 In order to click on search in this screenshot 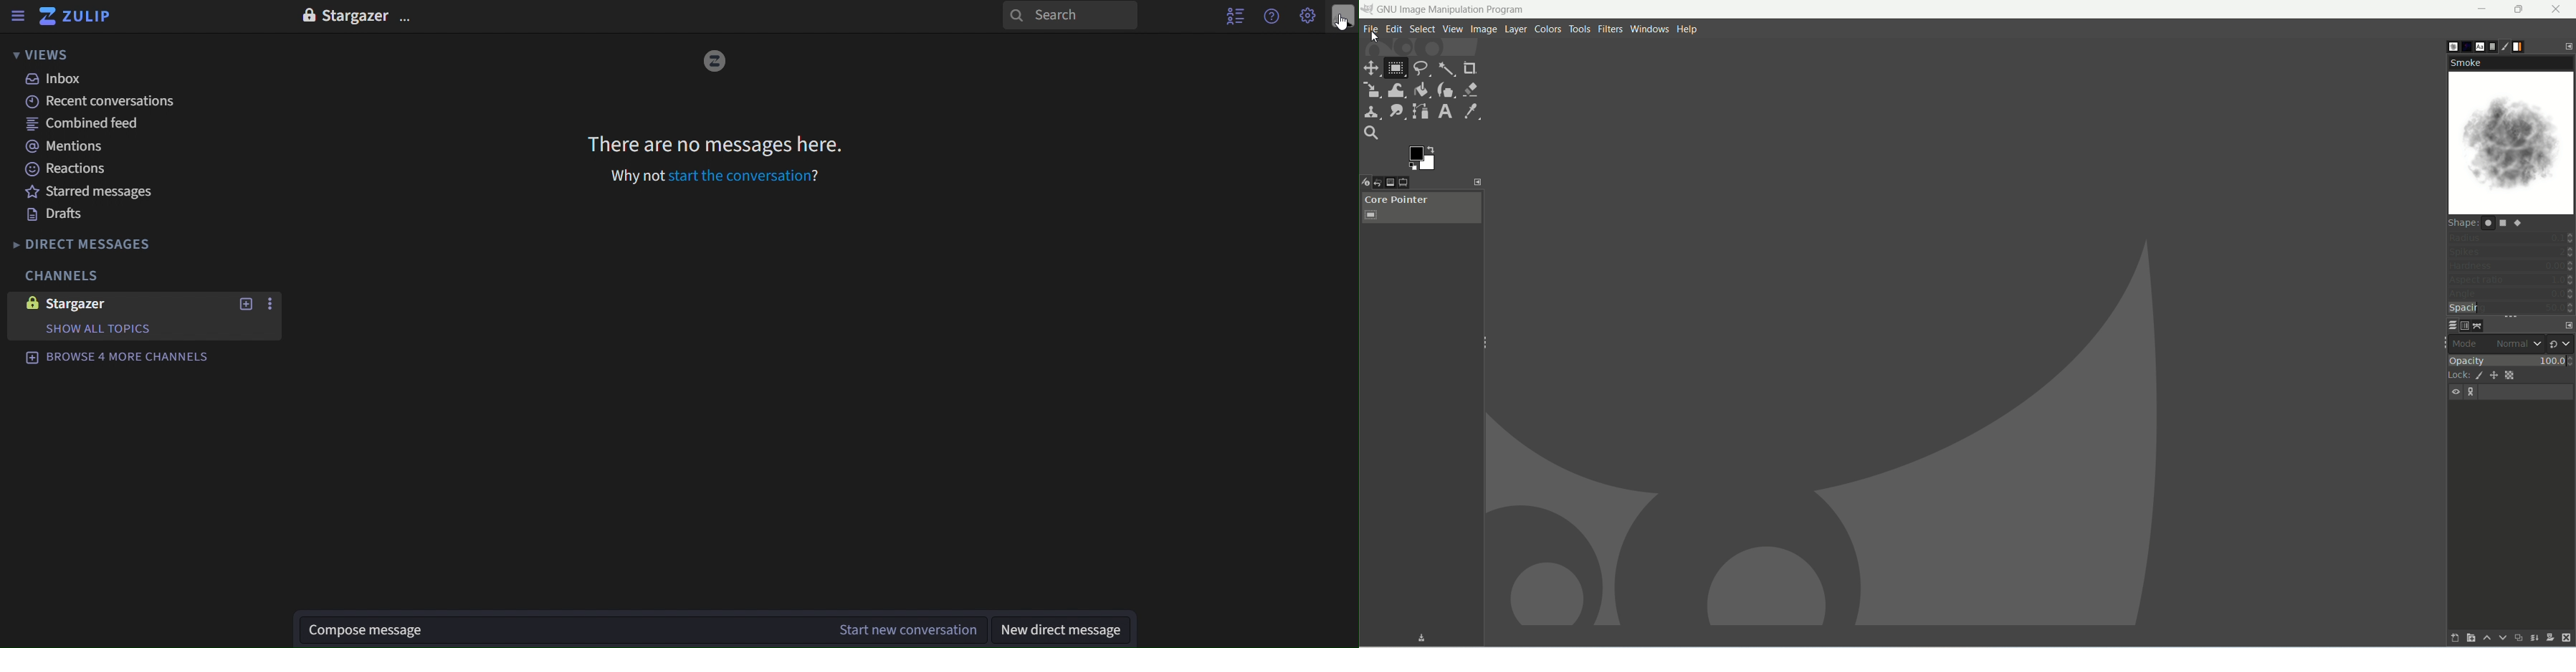, I will do `click(1073, 18)`.